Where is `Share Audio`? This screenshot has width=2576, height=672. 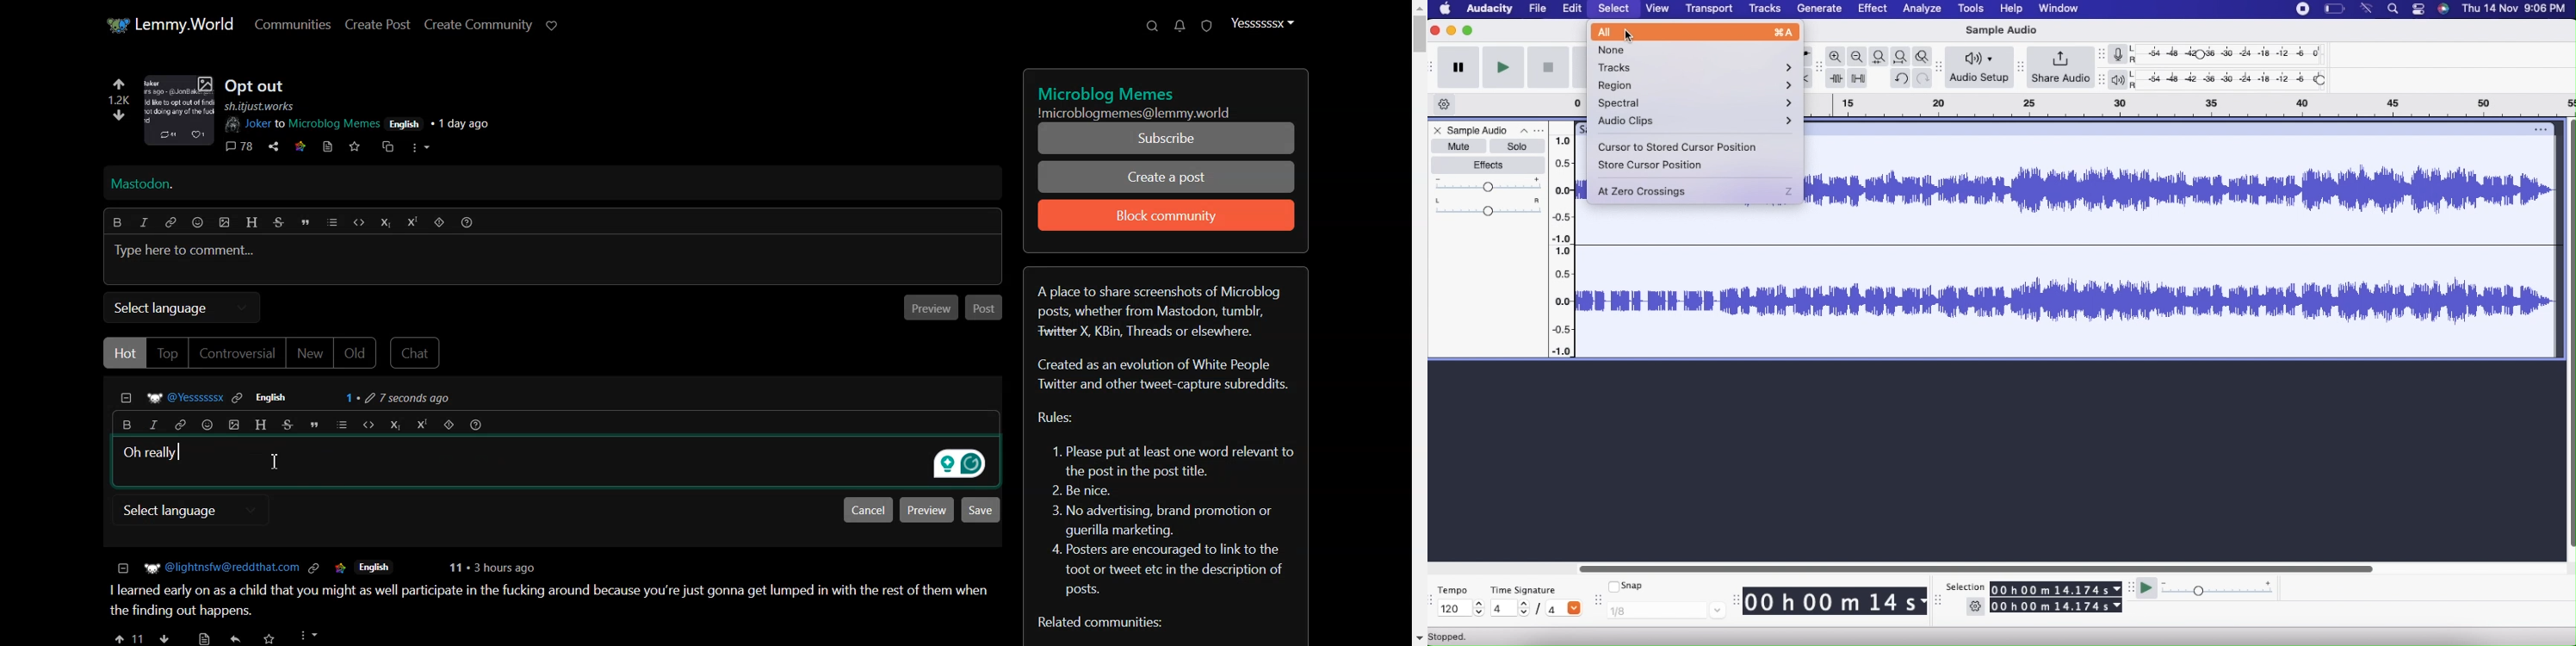
Share Audio is located at coordinates (2061, 67).